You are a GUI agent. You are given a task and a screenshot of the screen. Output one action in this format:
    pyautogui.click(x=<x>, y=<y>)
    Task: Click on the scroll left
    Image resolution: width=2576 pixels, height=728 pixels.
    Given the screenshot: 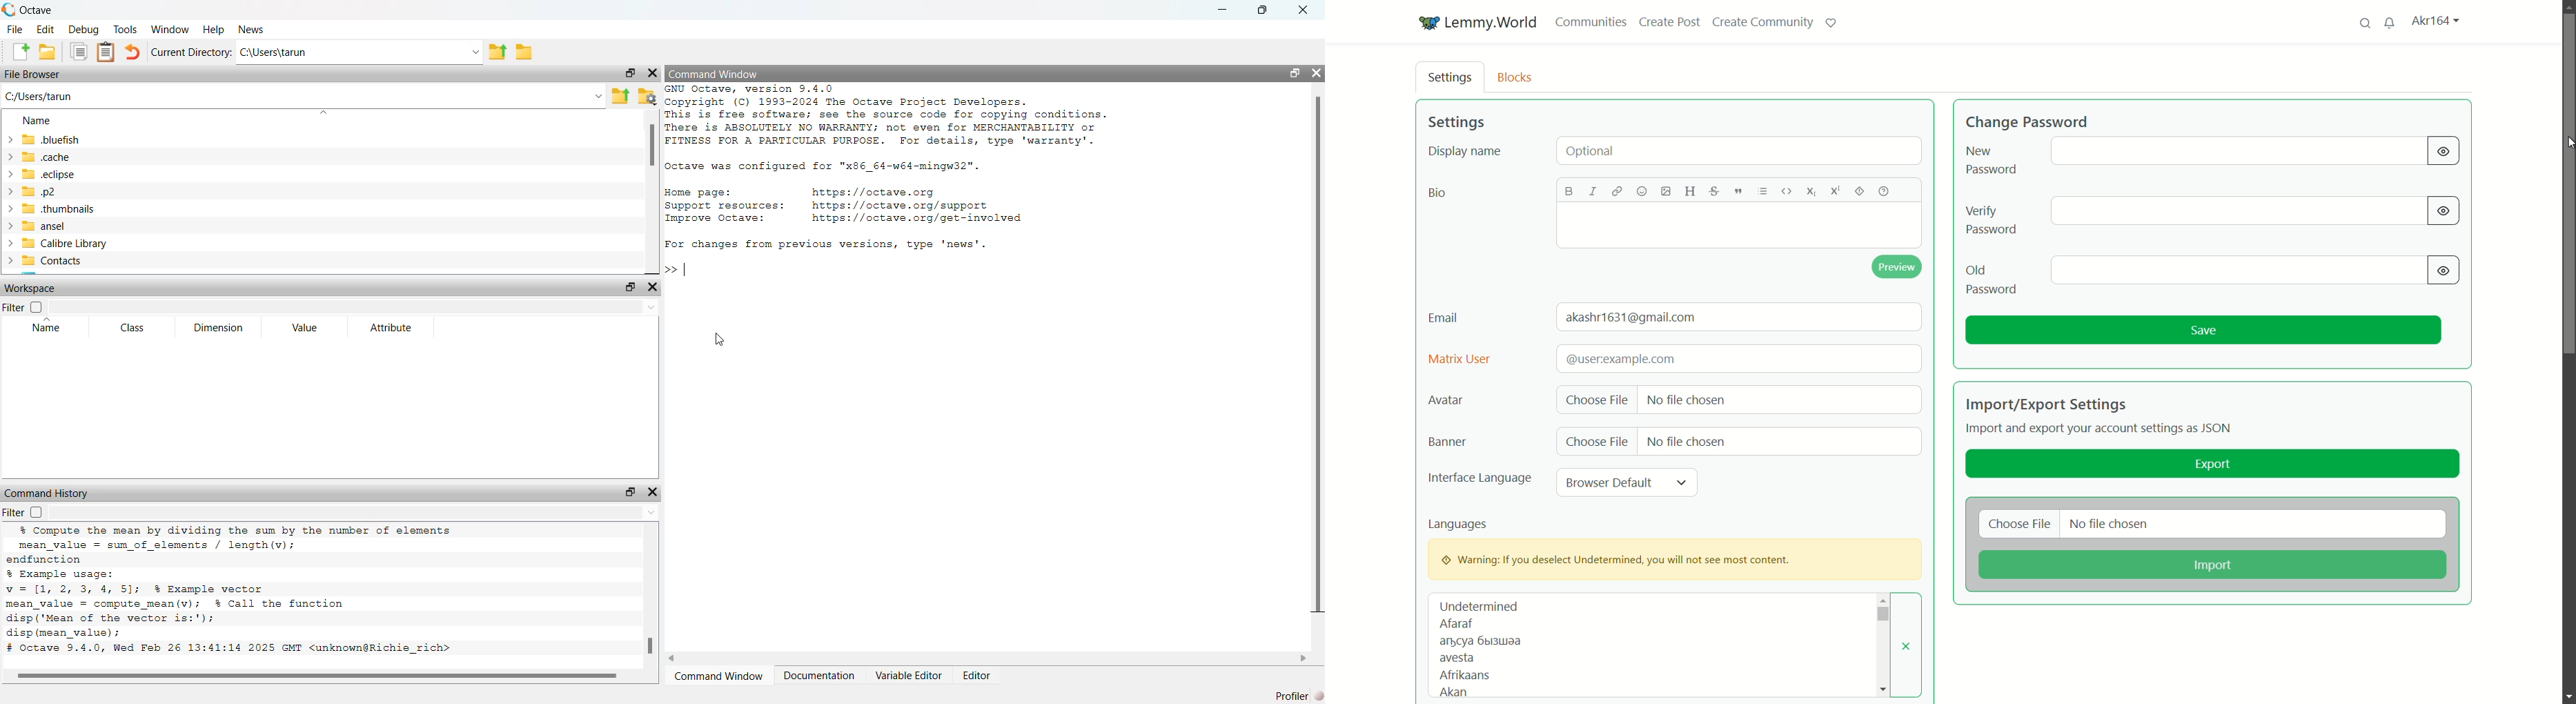 What is the action you would take?
    pyautogui.click(x=674, y=658)
    